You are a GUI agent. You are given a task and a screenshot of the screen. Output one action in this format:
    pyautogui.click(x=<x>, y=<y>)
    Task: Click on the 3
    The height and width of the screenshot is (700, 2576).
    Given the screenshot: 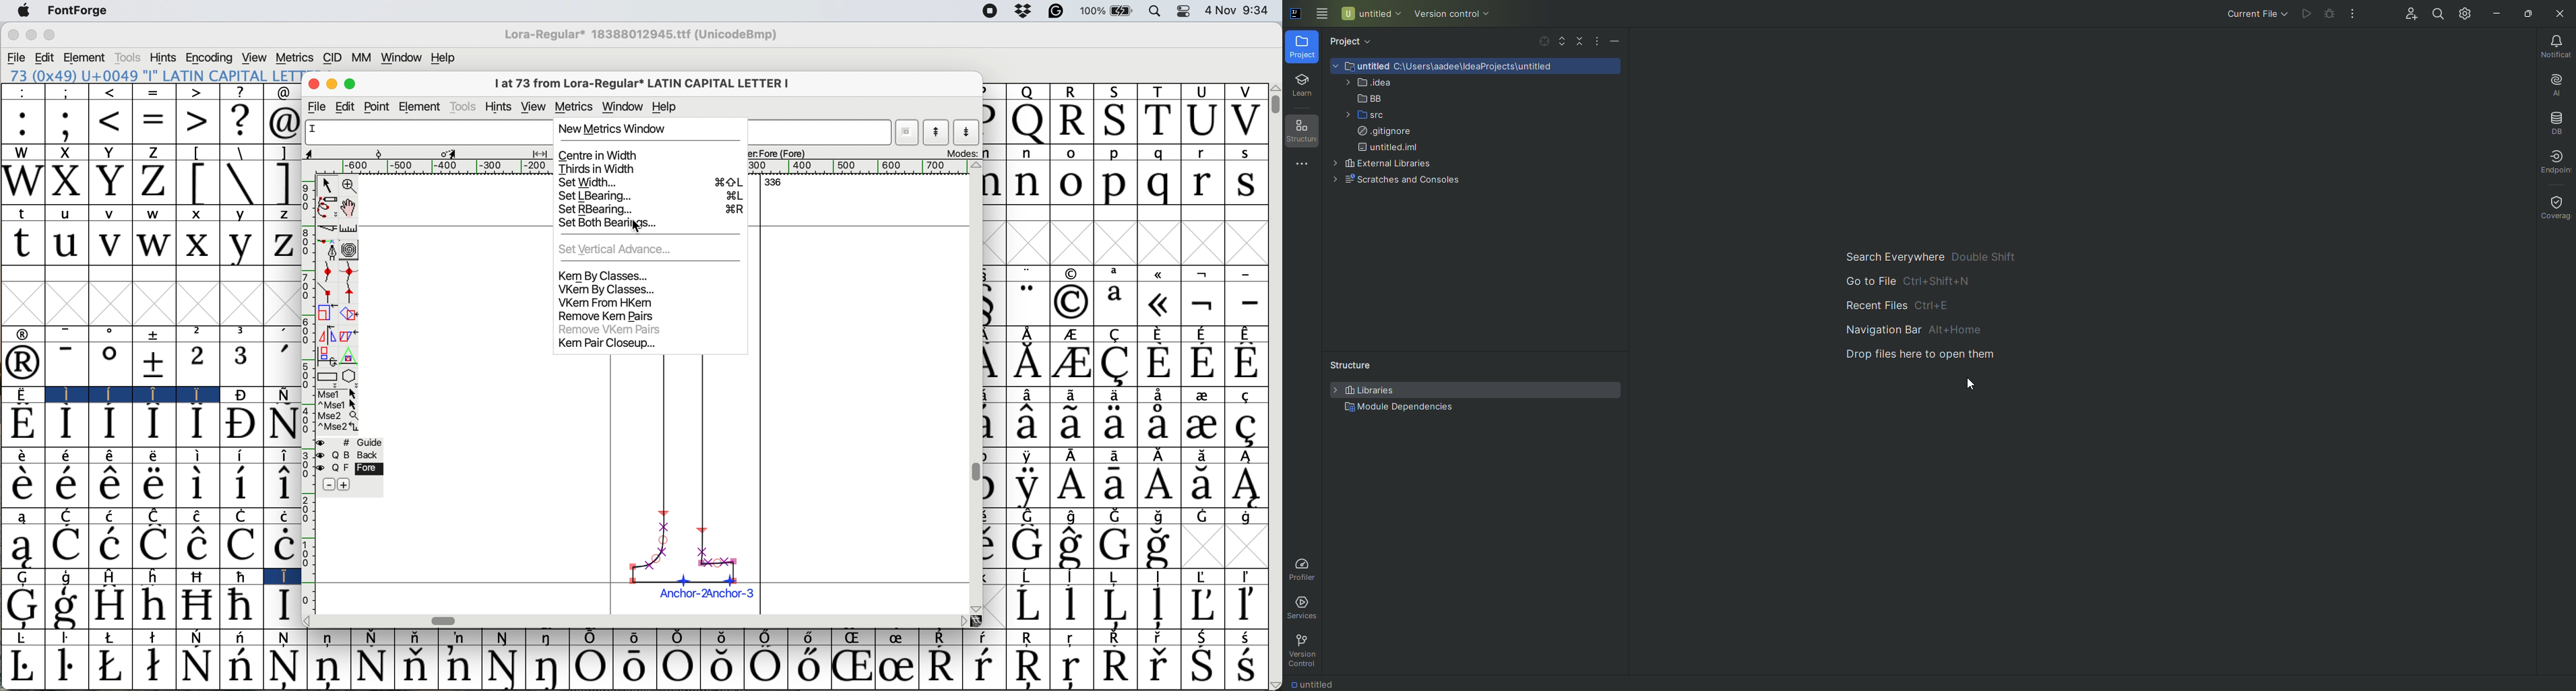 What is the action you would take?
    pyautogui.click(x=242, y=364)
    